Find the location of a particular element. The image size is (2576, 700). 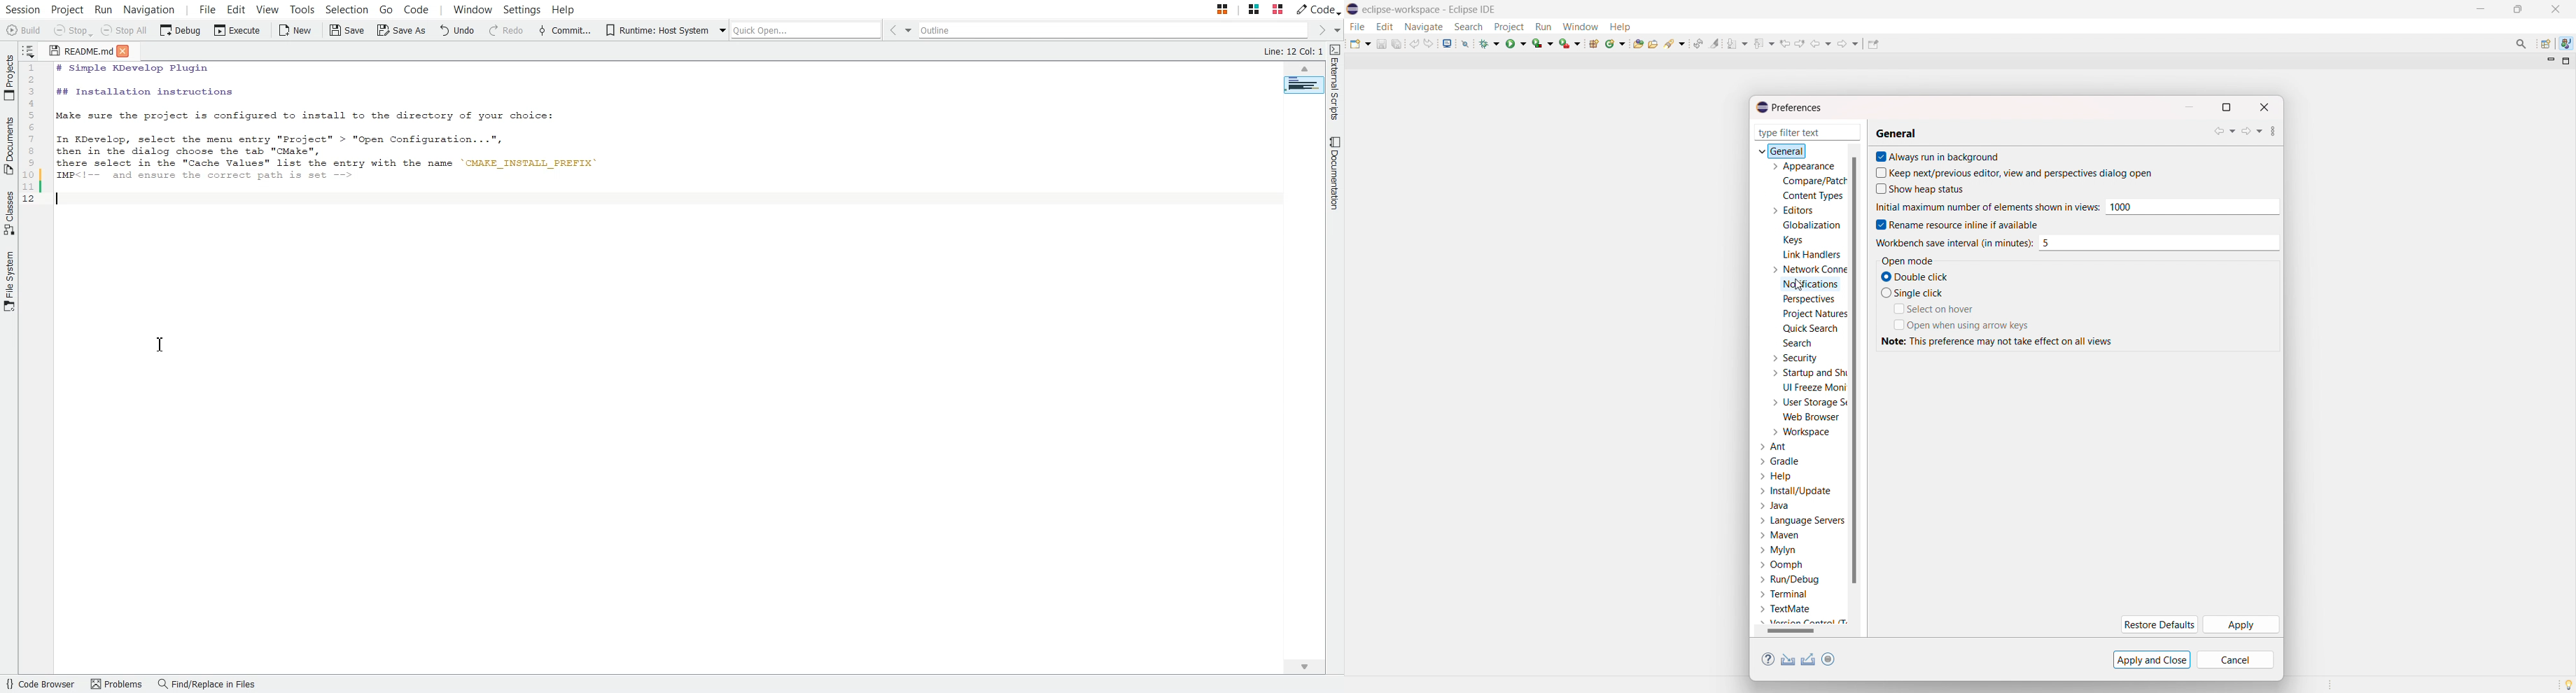

Undo is located at coordinates (457, 31).